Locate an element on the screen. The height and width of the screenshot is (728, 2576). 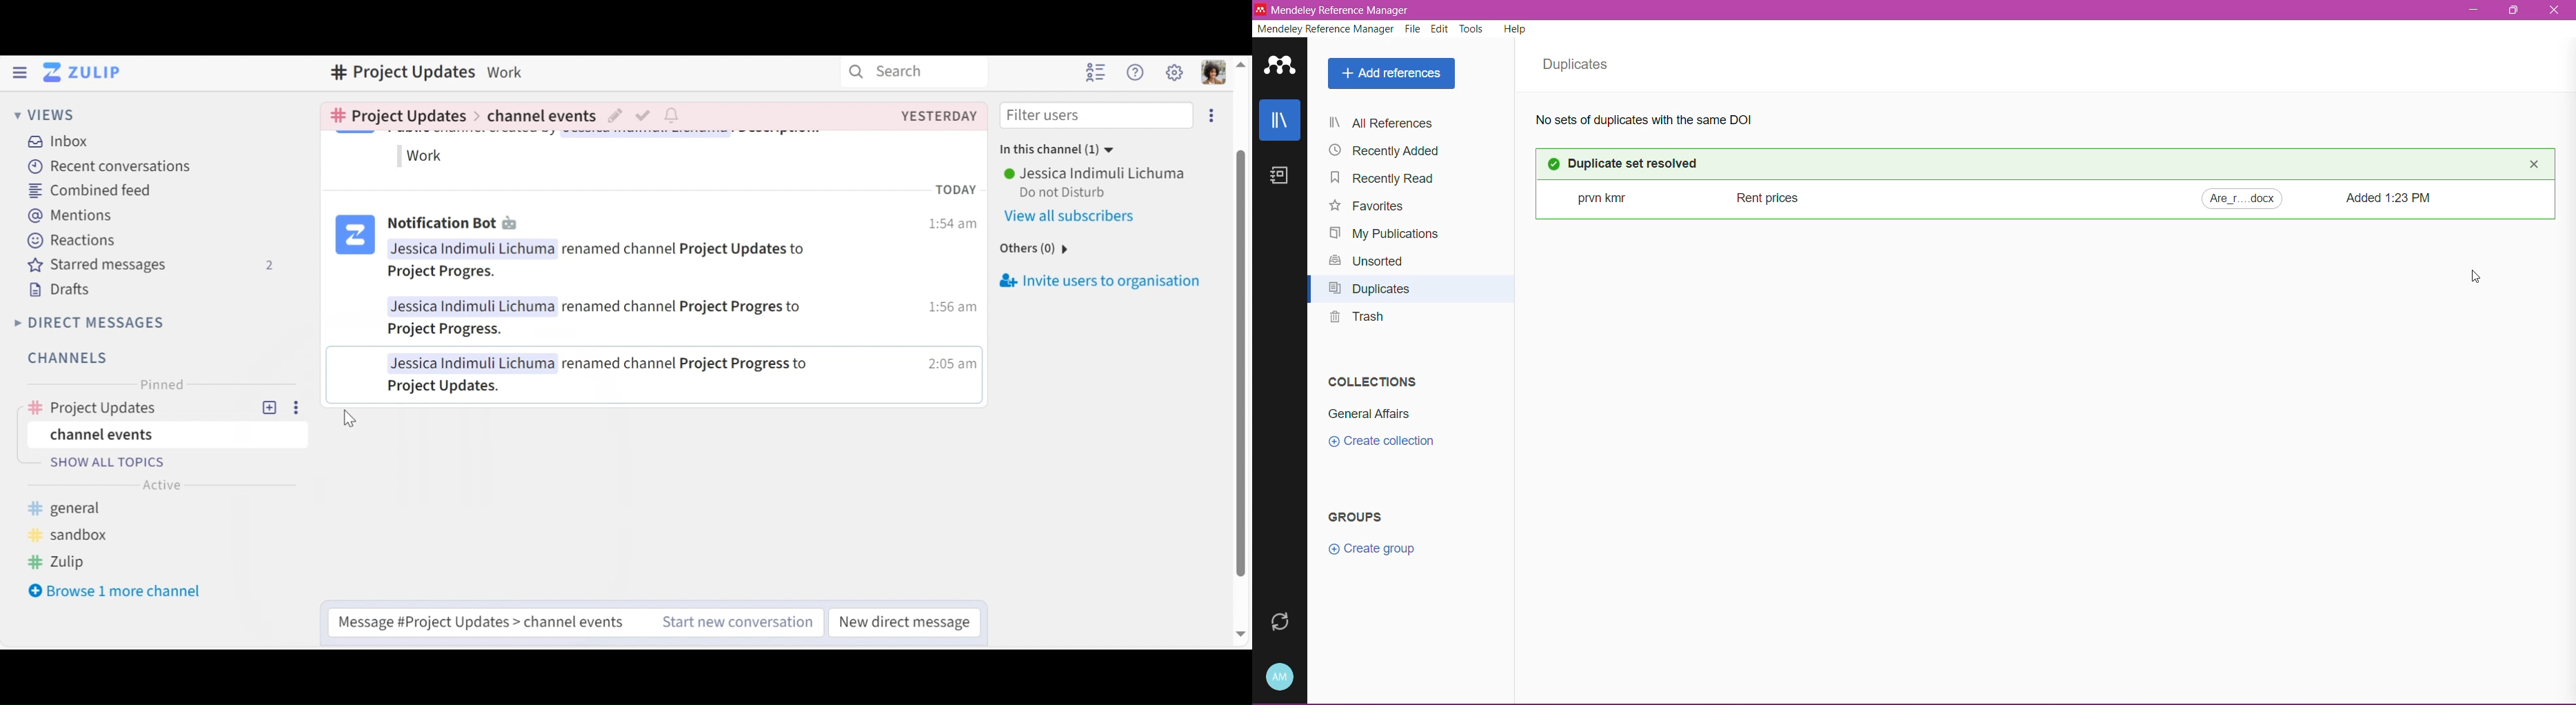
Channel name is located at coordinates (401, 72).